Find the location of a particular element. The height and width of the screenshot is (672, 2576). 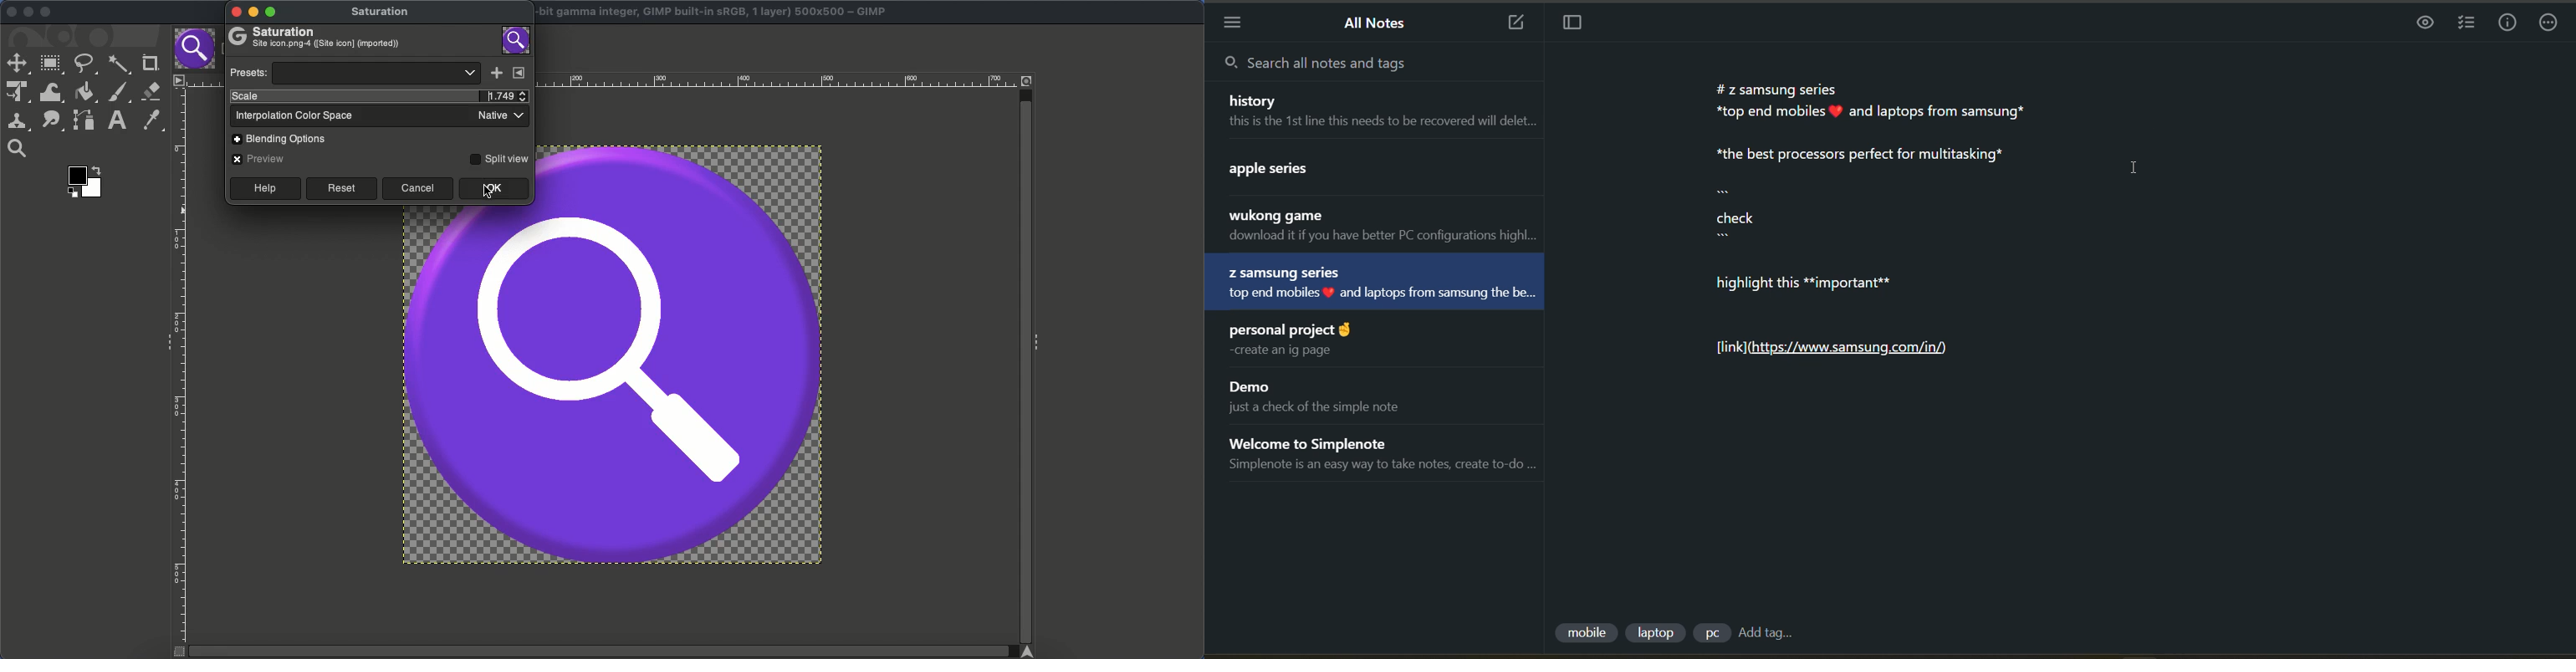

add tag is located at coordinates (1770, 633).